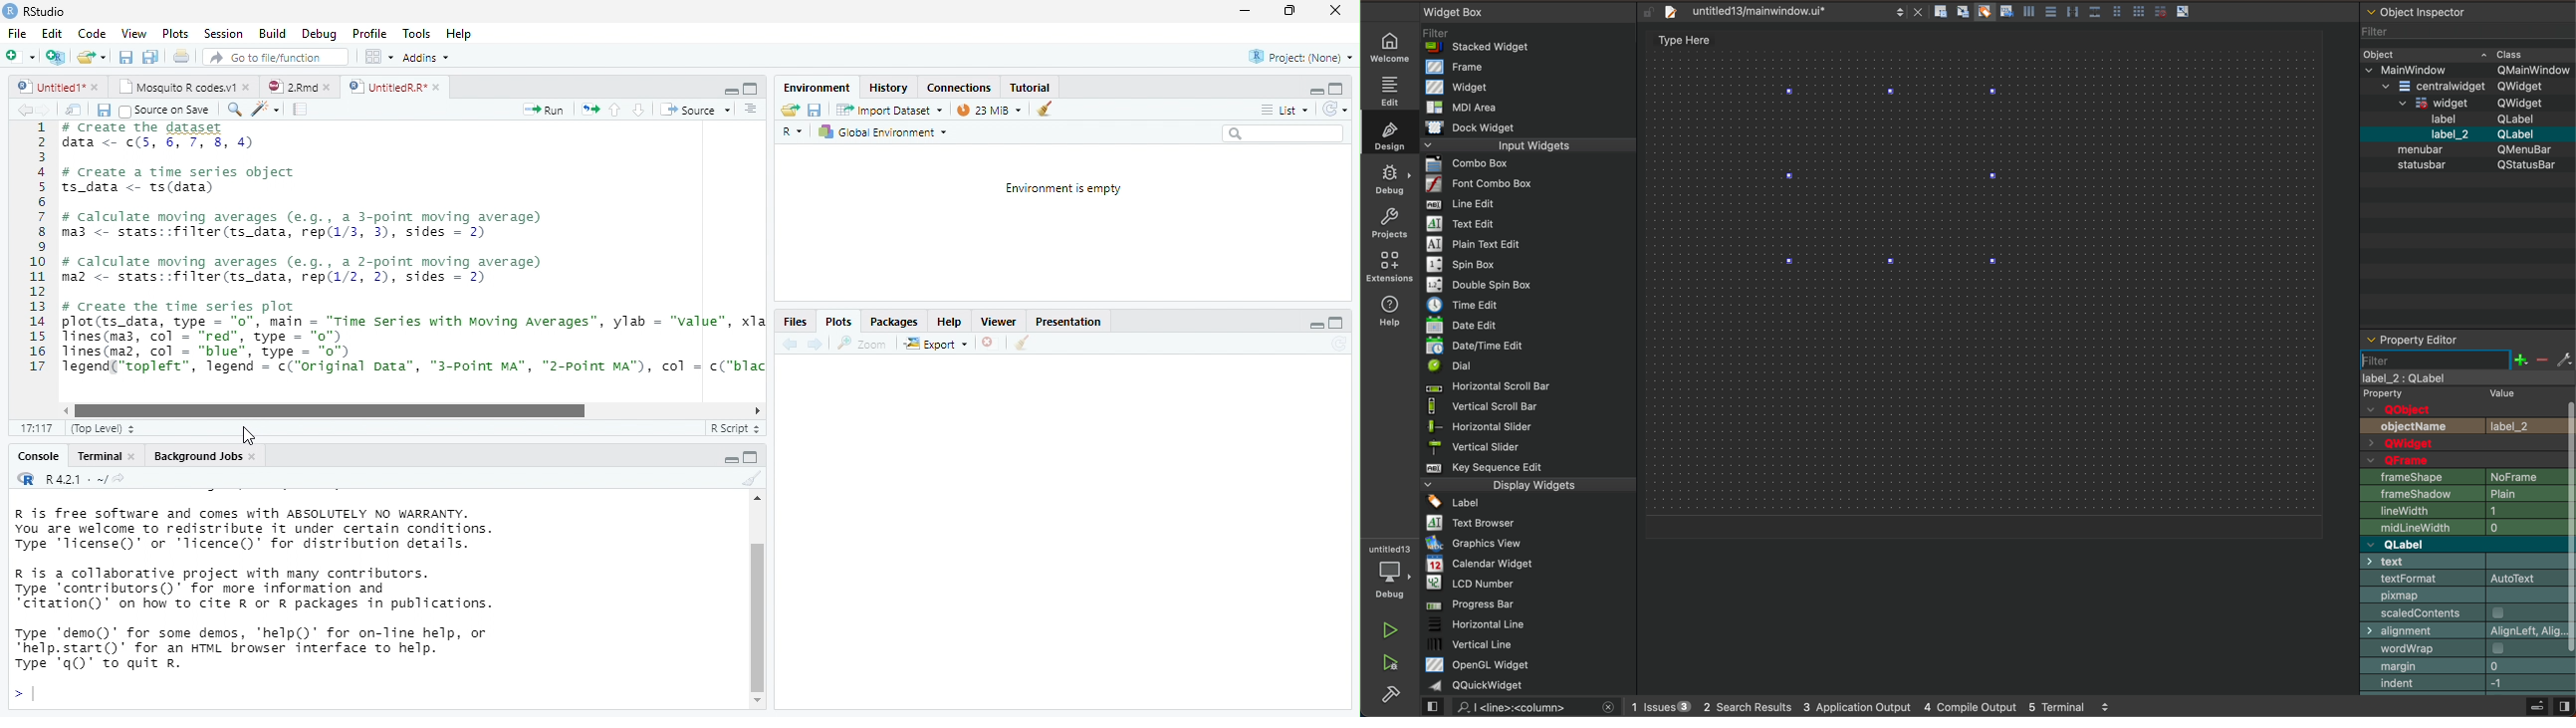  Describe the element at coordinates (92, 58) in the screenshot. I see `open an existing file` at that location.